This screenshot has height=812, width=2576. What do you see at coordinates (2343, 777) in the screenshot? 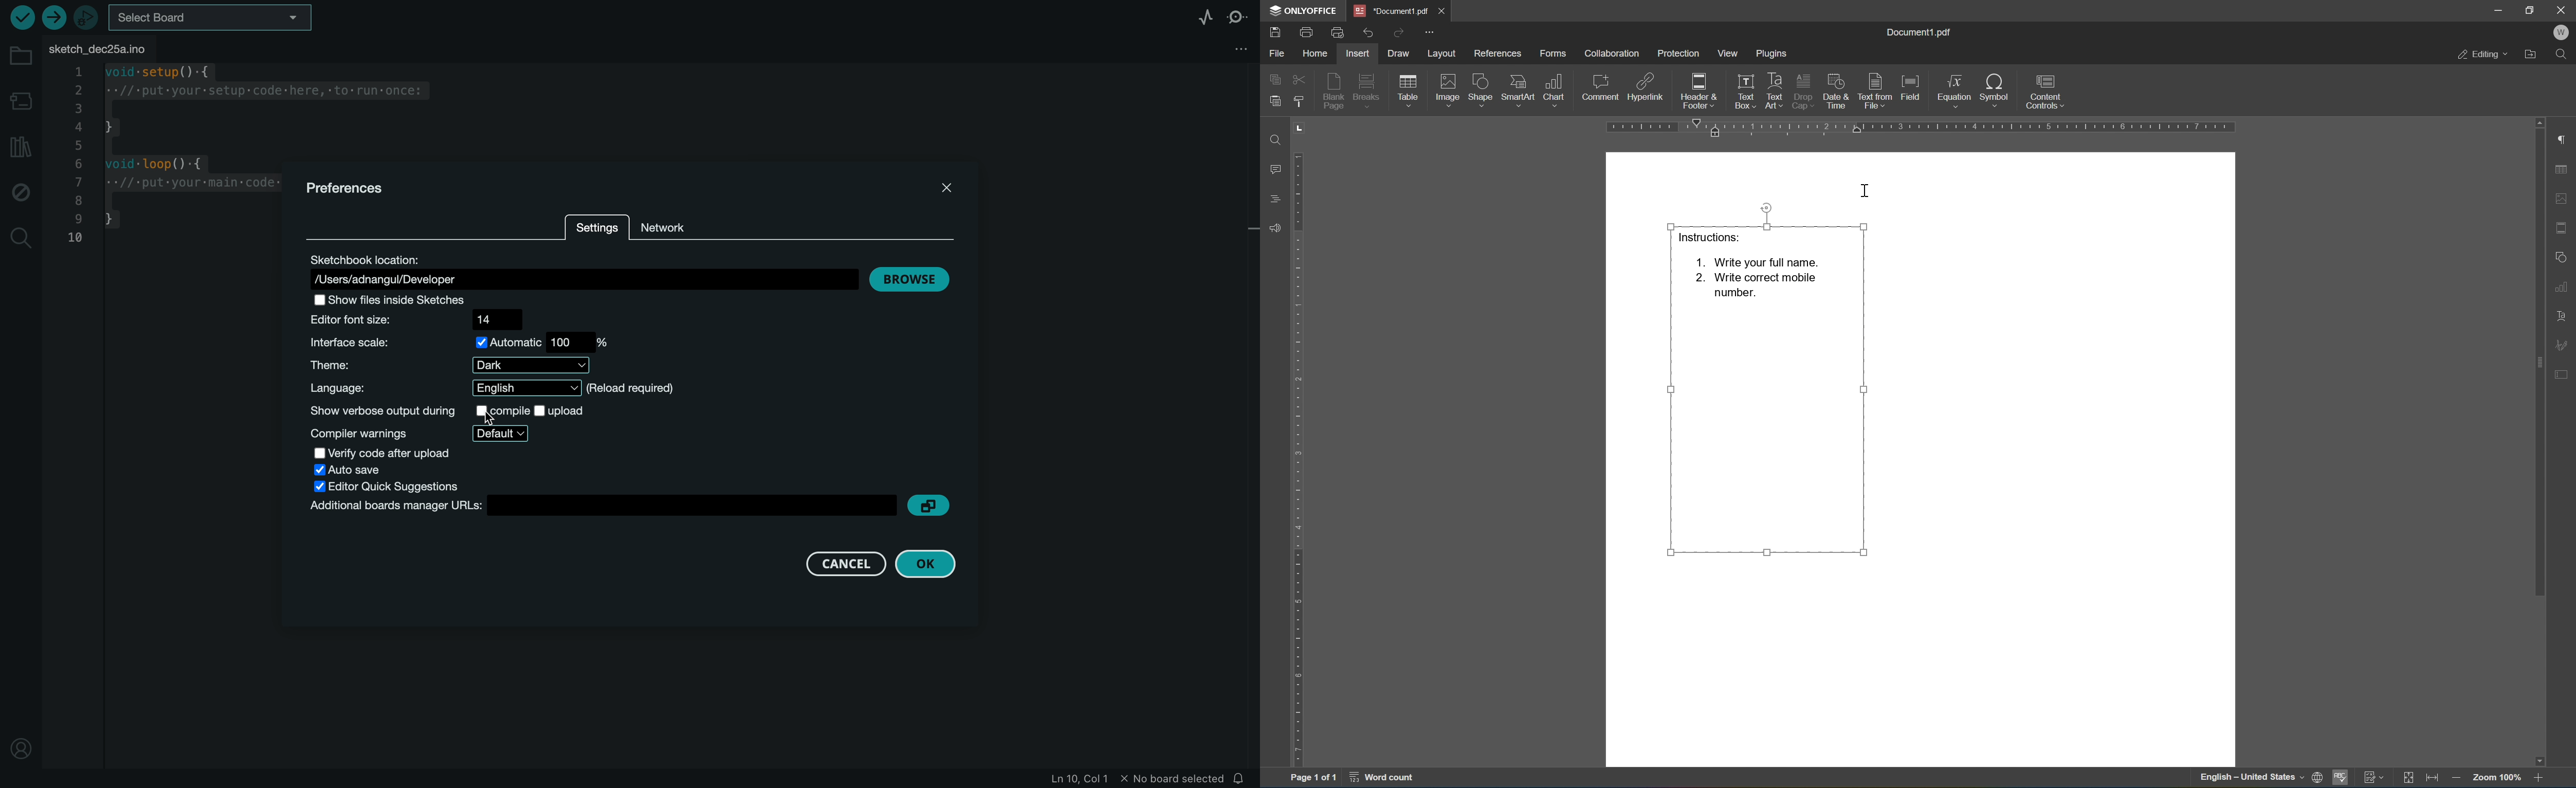
I see `spell checking` at bounding box center [2343, 777].